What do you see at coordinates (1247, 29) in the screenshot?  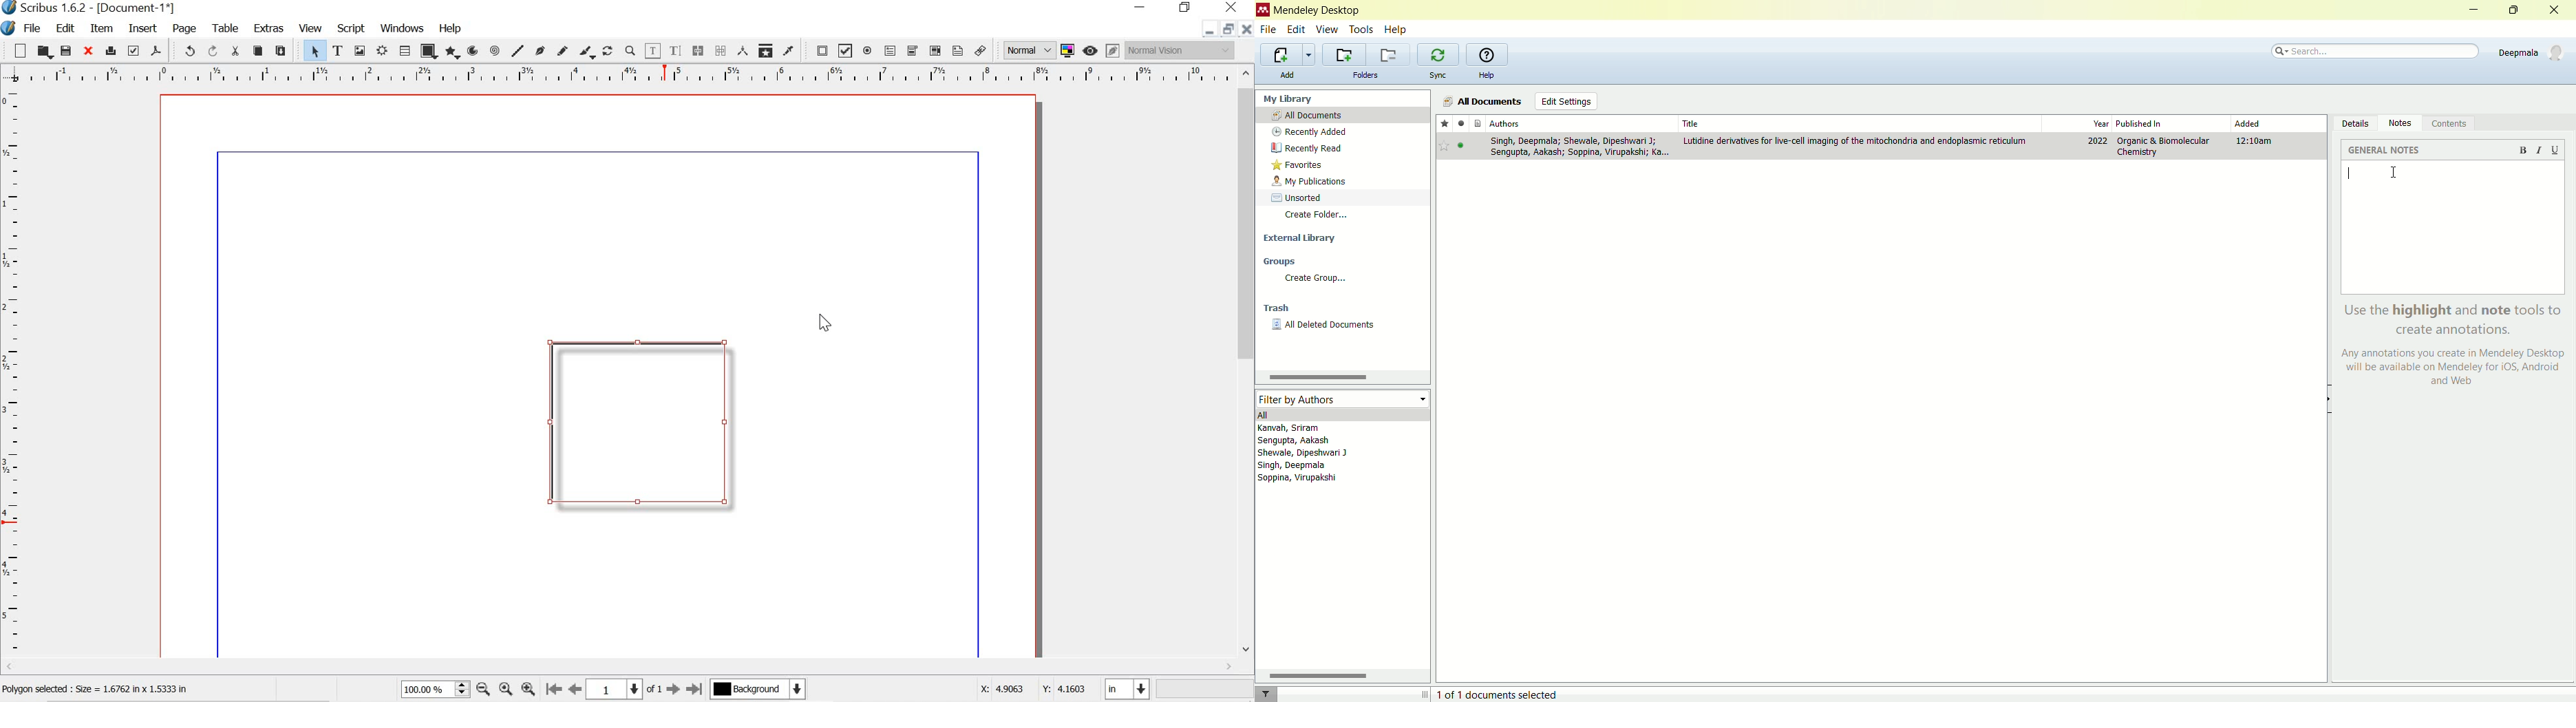 I see `CLOSE` at bounding box center [1247, 29].